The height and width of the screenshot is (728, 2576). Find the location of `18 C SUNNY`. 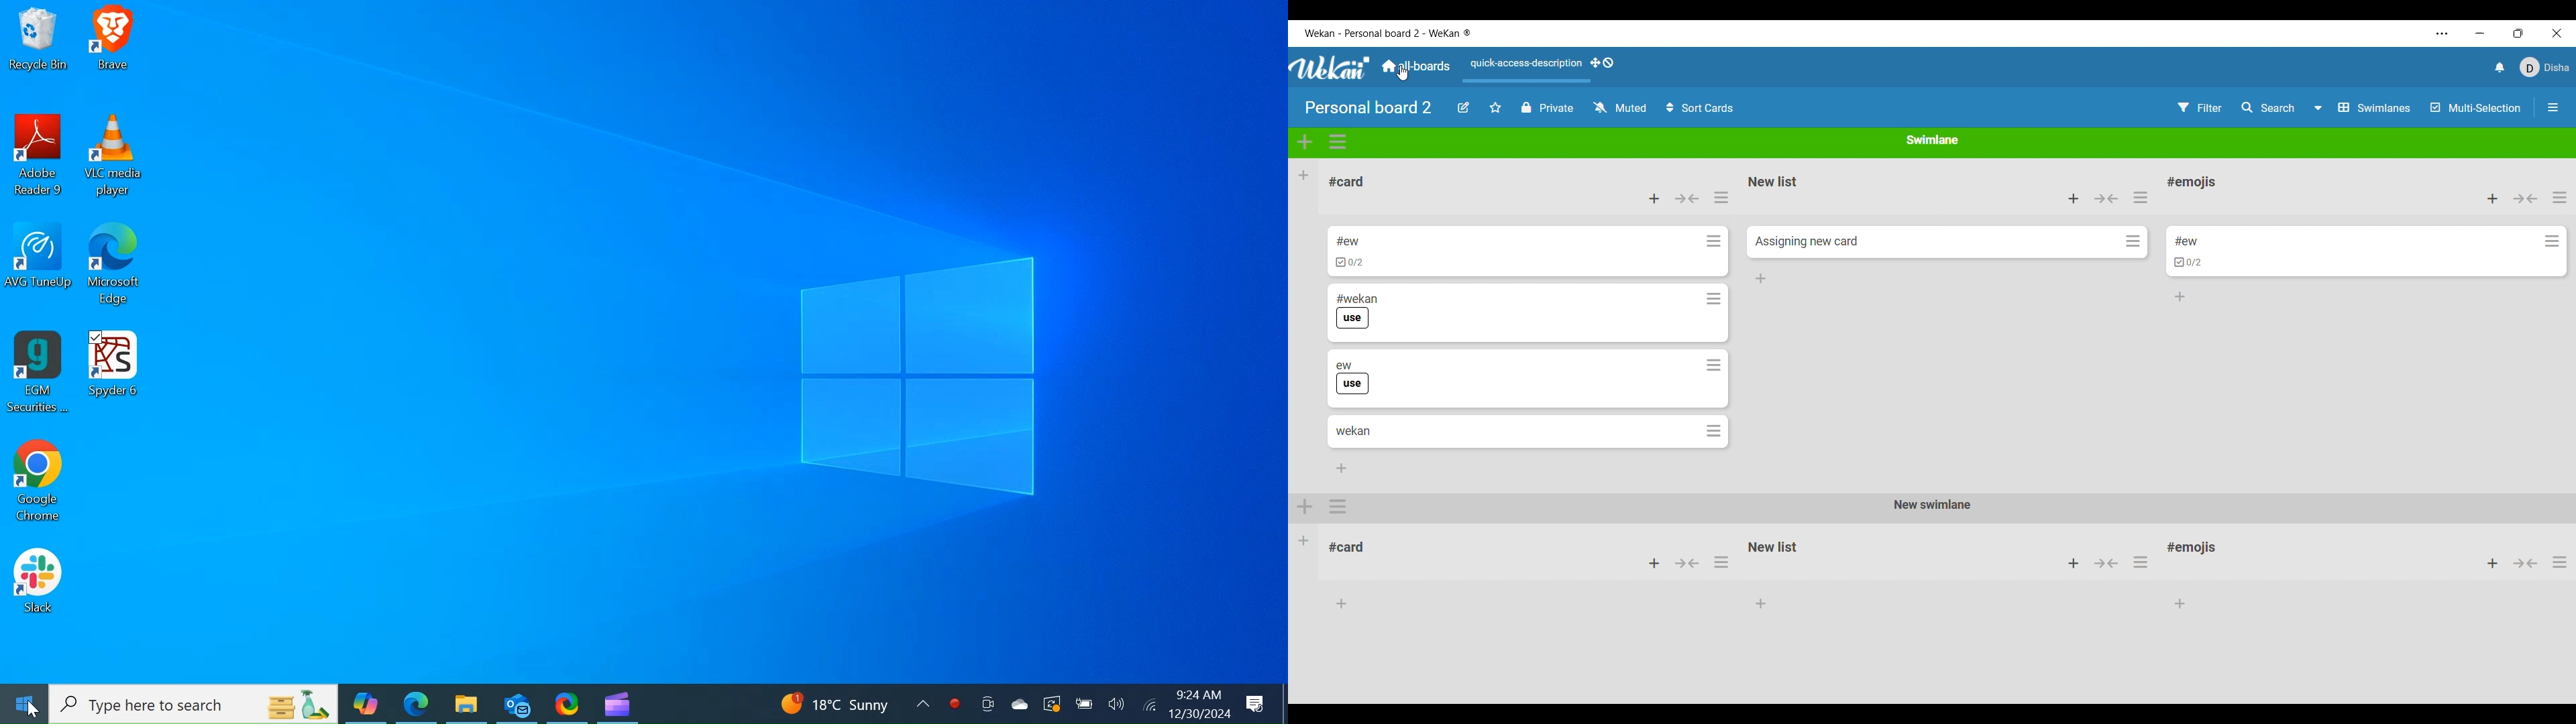

18 C SUNNY is located at coordinates (848, 702).